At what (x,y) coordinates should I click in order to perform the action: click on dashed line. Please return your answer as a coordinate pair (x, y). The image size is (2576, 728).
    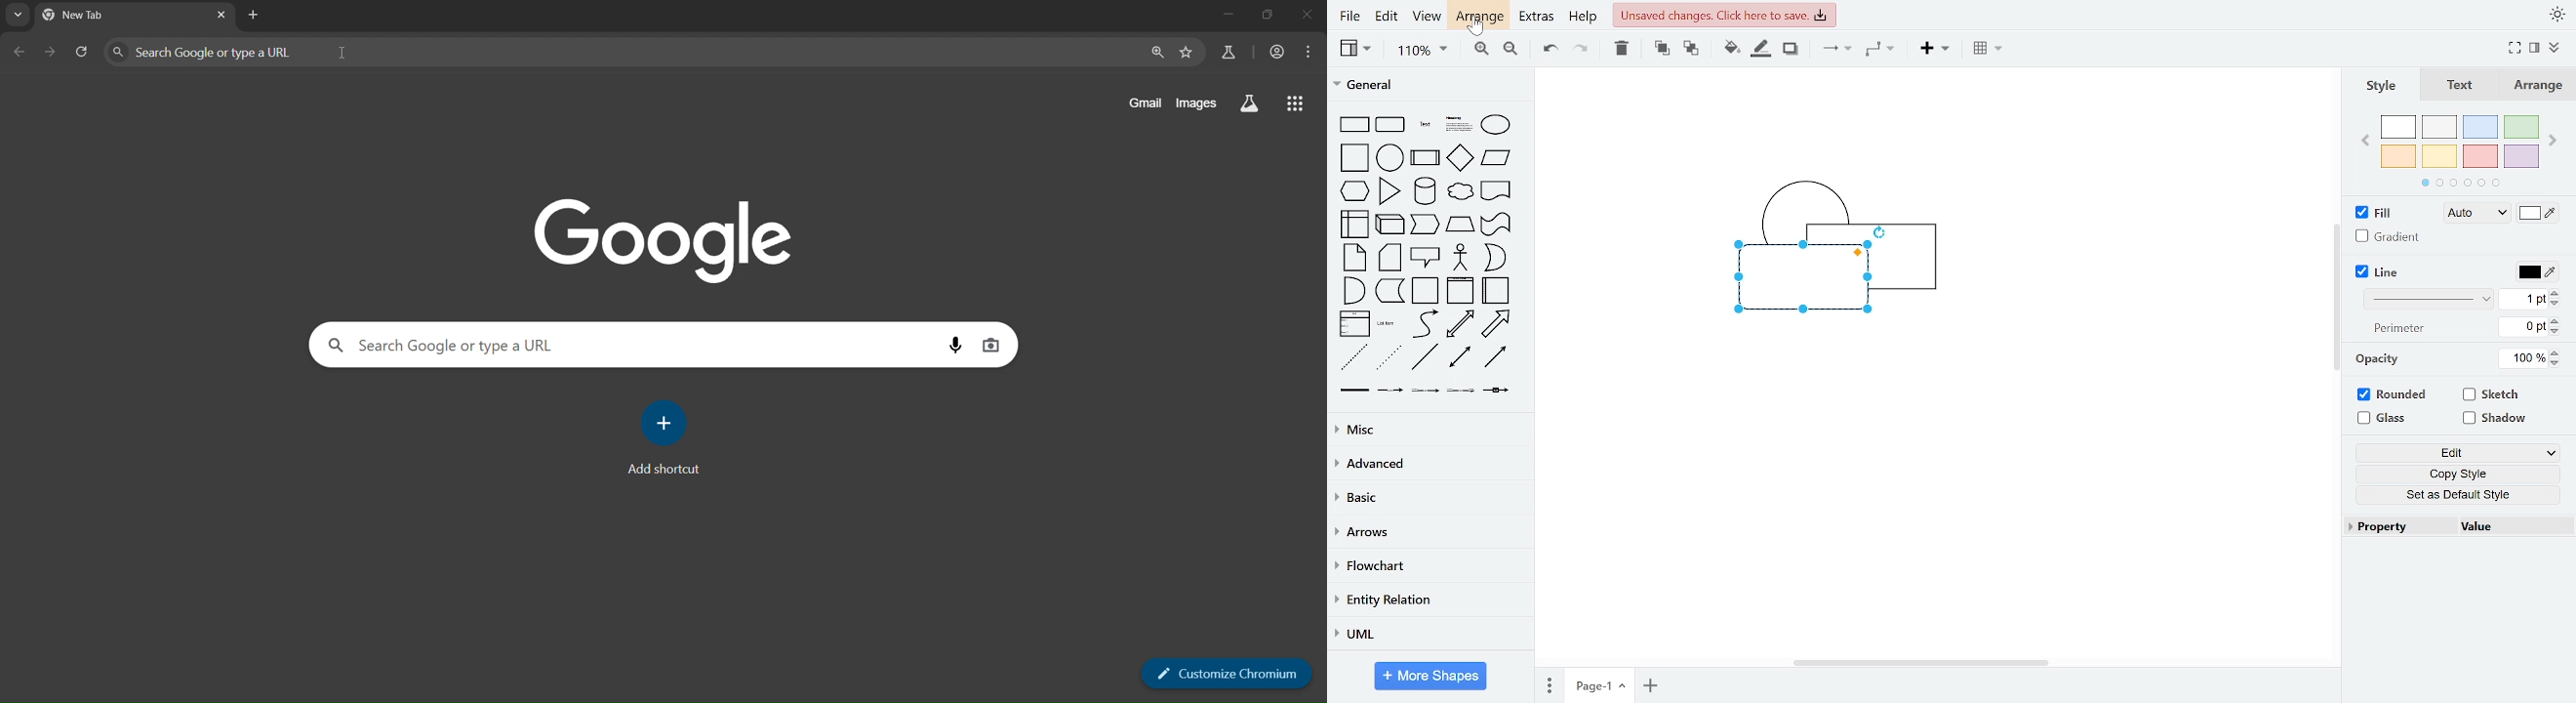
    Looking at the image, I should click on (1353, 357).